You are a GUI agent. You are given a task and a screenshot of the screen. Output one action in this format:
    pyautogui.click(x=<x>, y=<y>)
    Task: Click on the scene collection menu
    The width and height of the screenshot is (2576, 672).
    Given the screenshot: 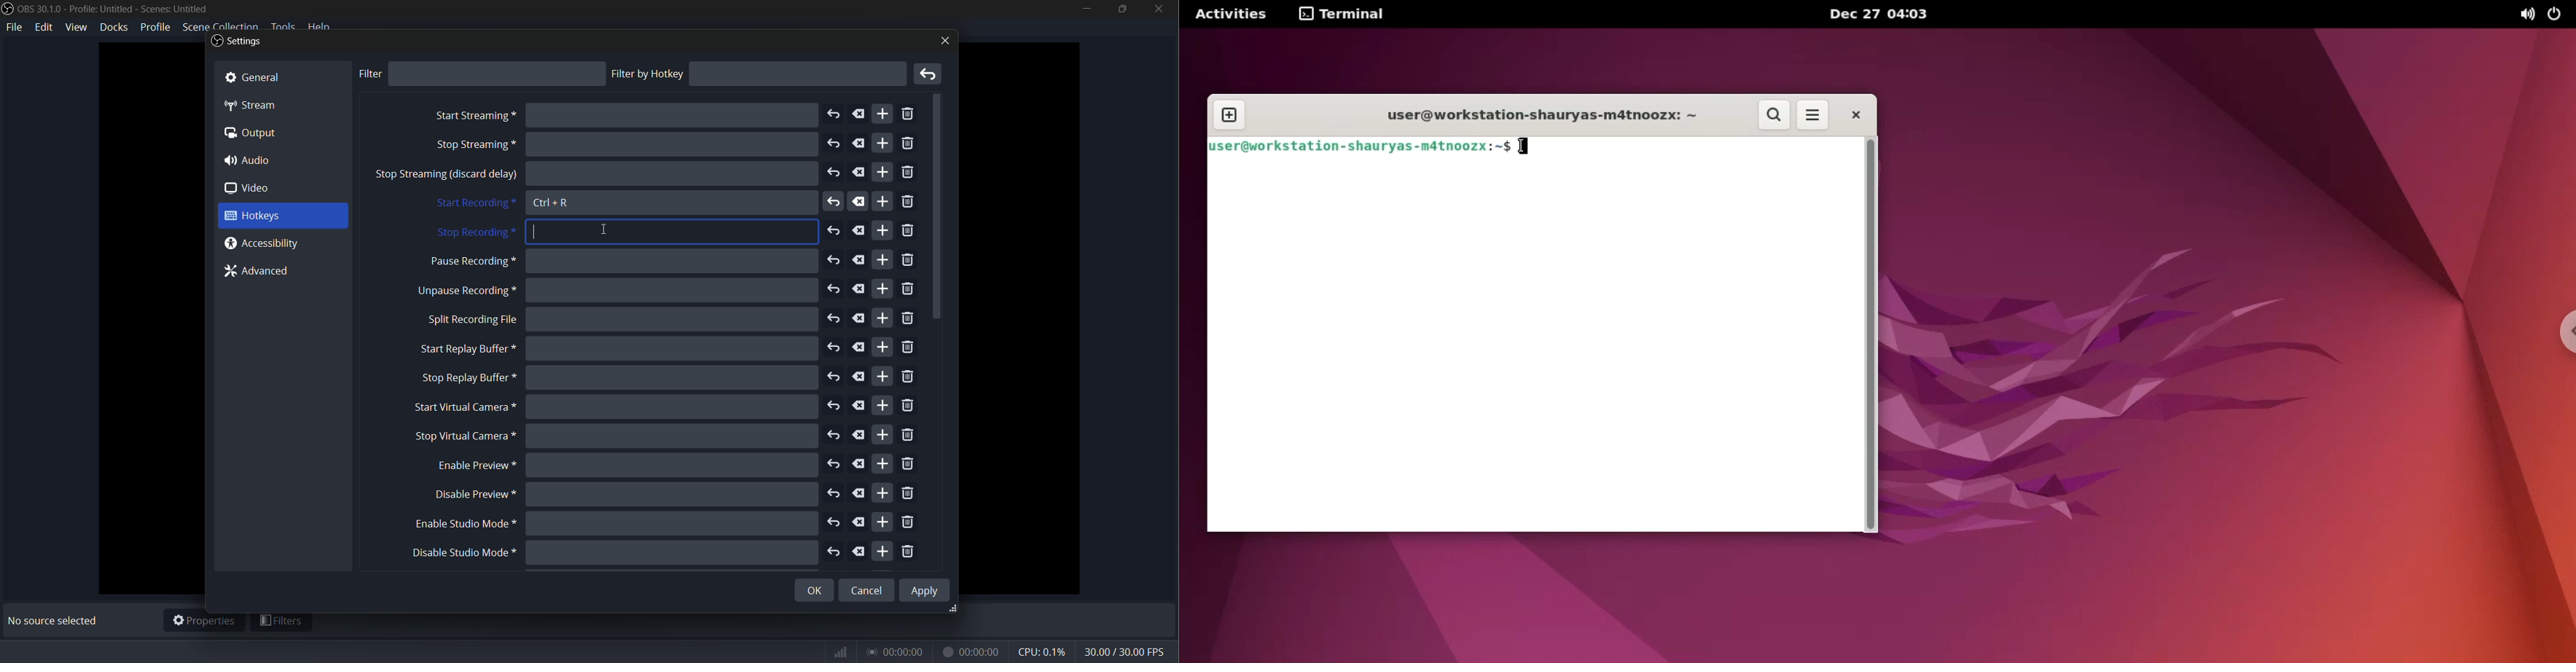 What is the action you would take?
    pyautogui.click(x=220, y=26)
    